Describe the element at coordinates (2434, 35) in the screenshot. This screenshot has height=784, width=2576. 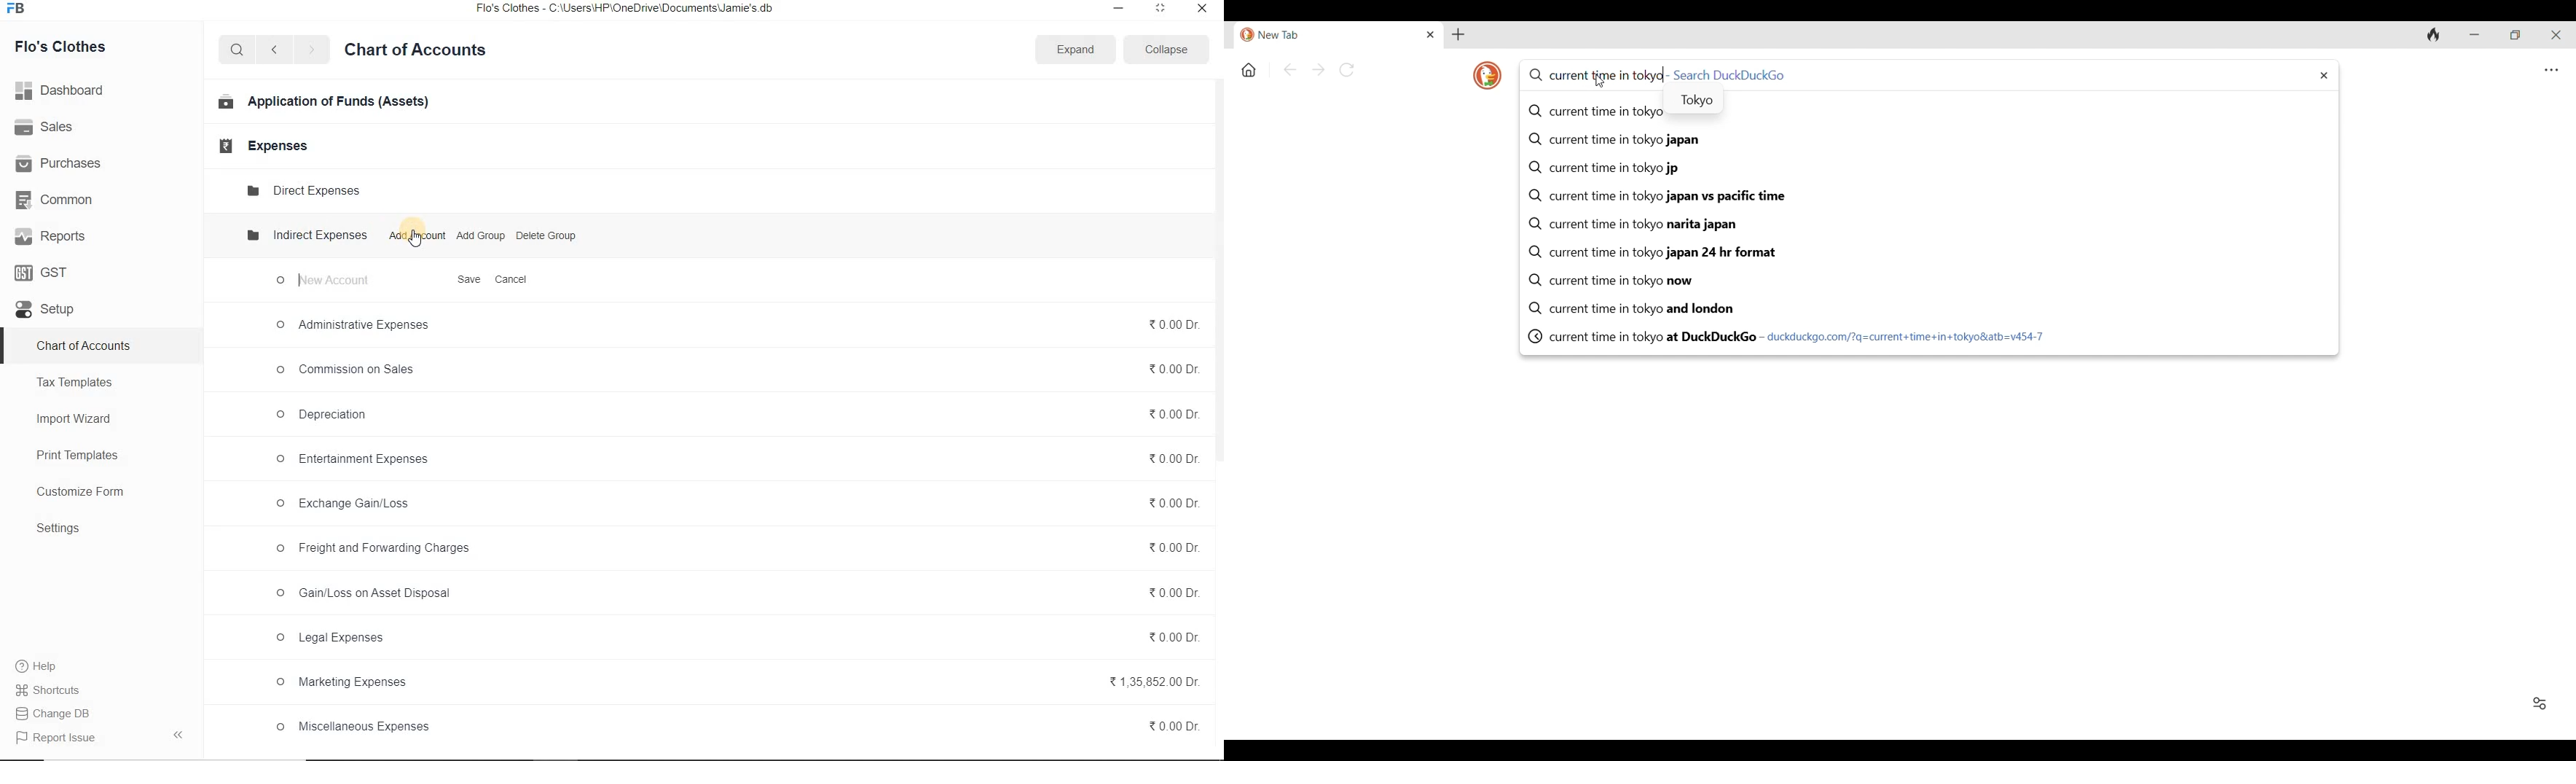
I see `Clear browsing history` at that location.